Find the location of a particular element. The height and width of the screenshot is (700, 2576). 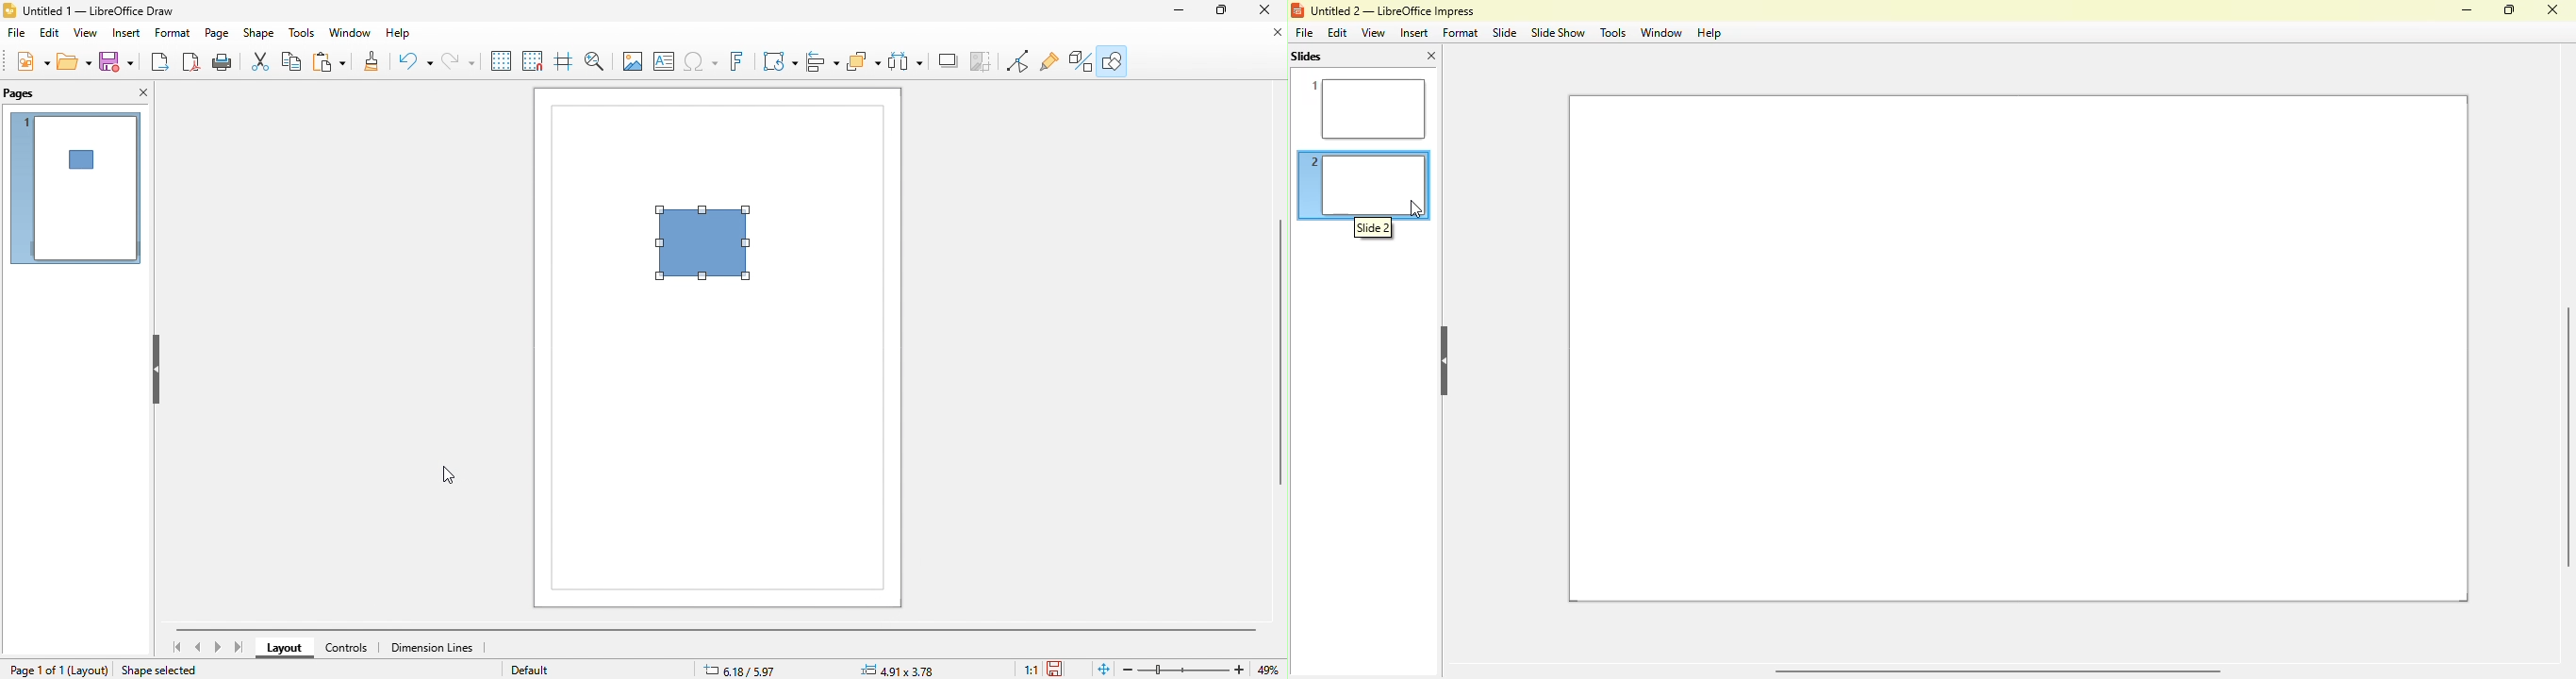

toggle point edit mode is located at coordinates (1019, 62).